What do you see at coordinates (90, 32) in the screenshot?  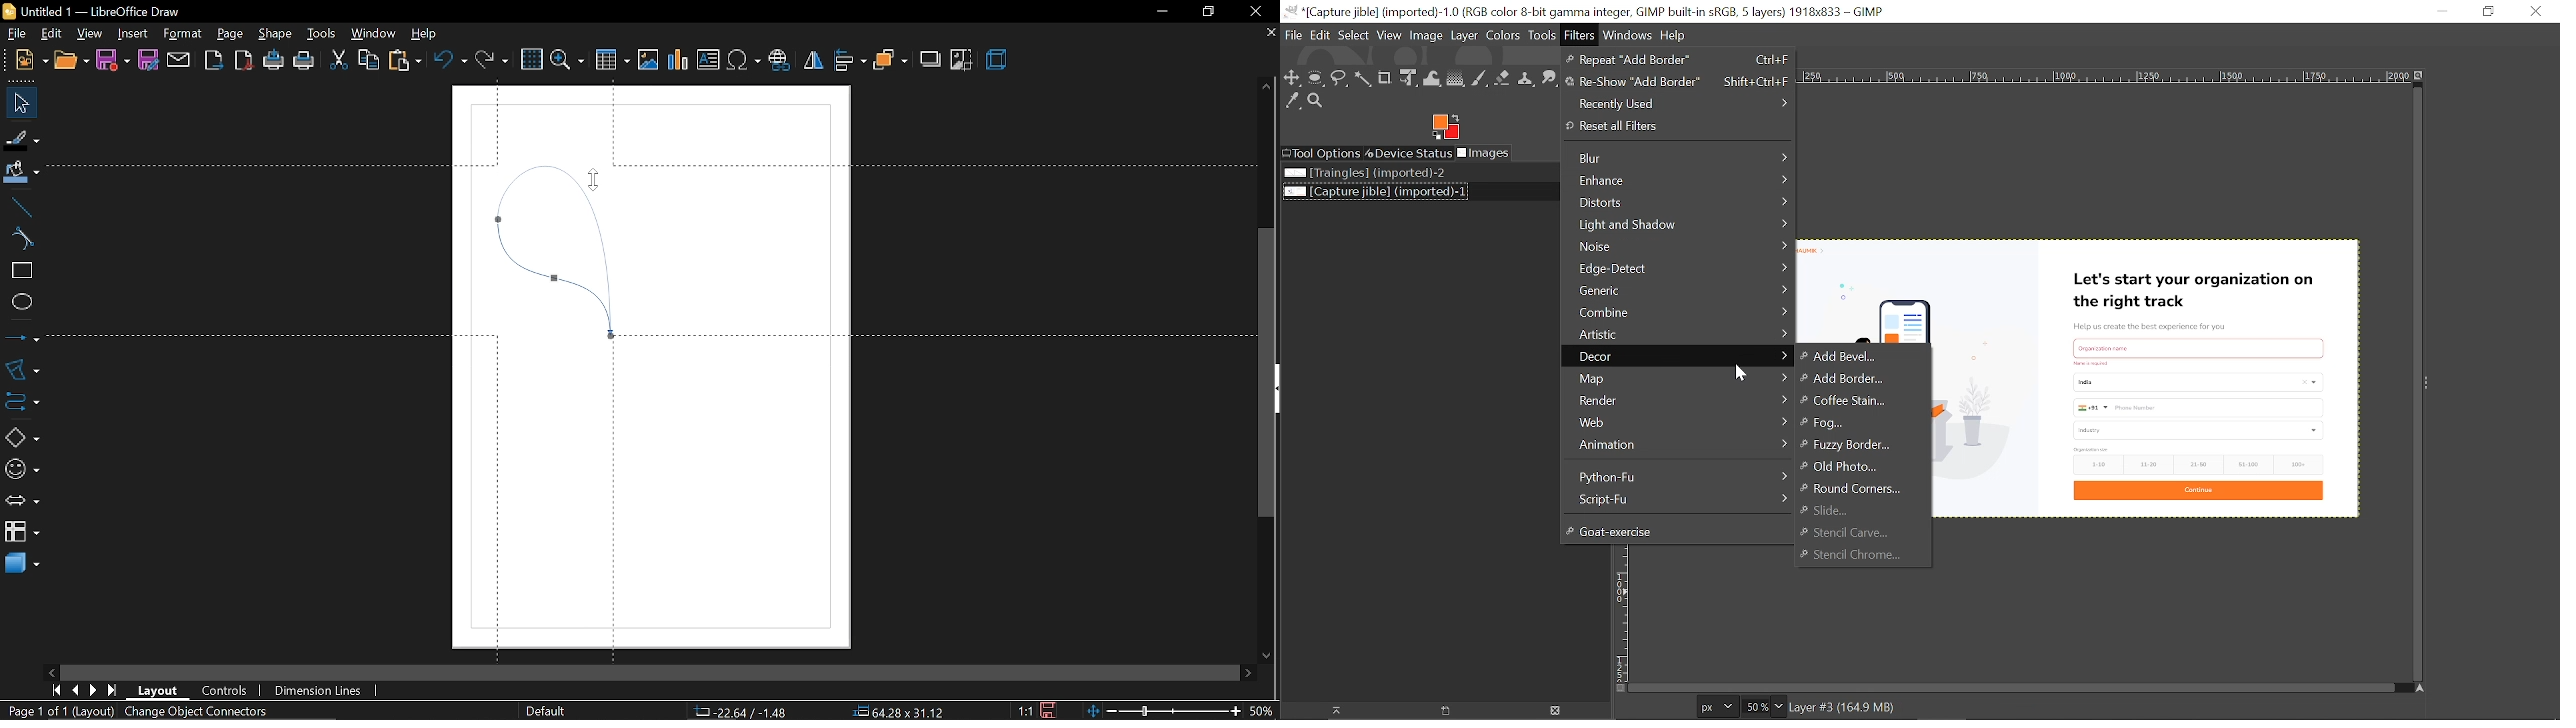 I see `view` at bounding box center [90, 32].